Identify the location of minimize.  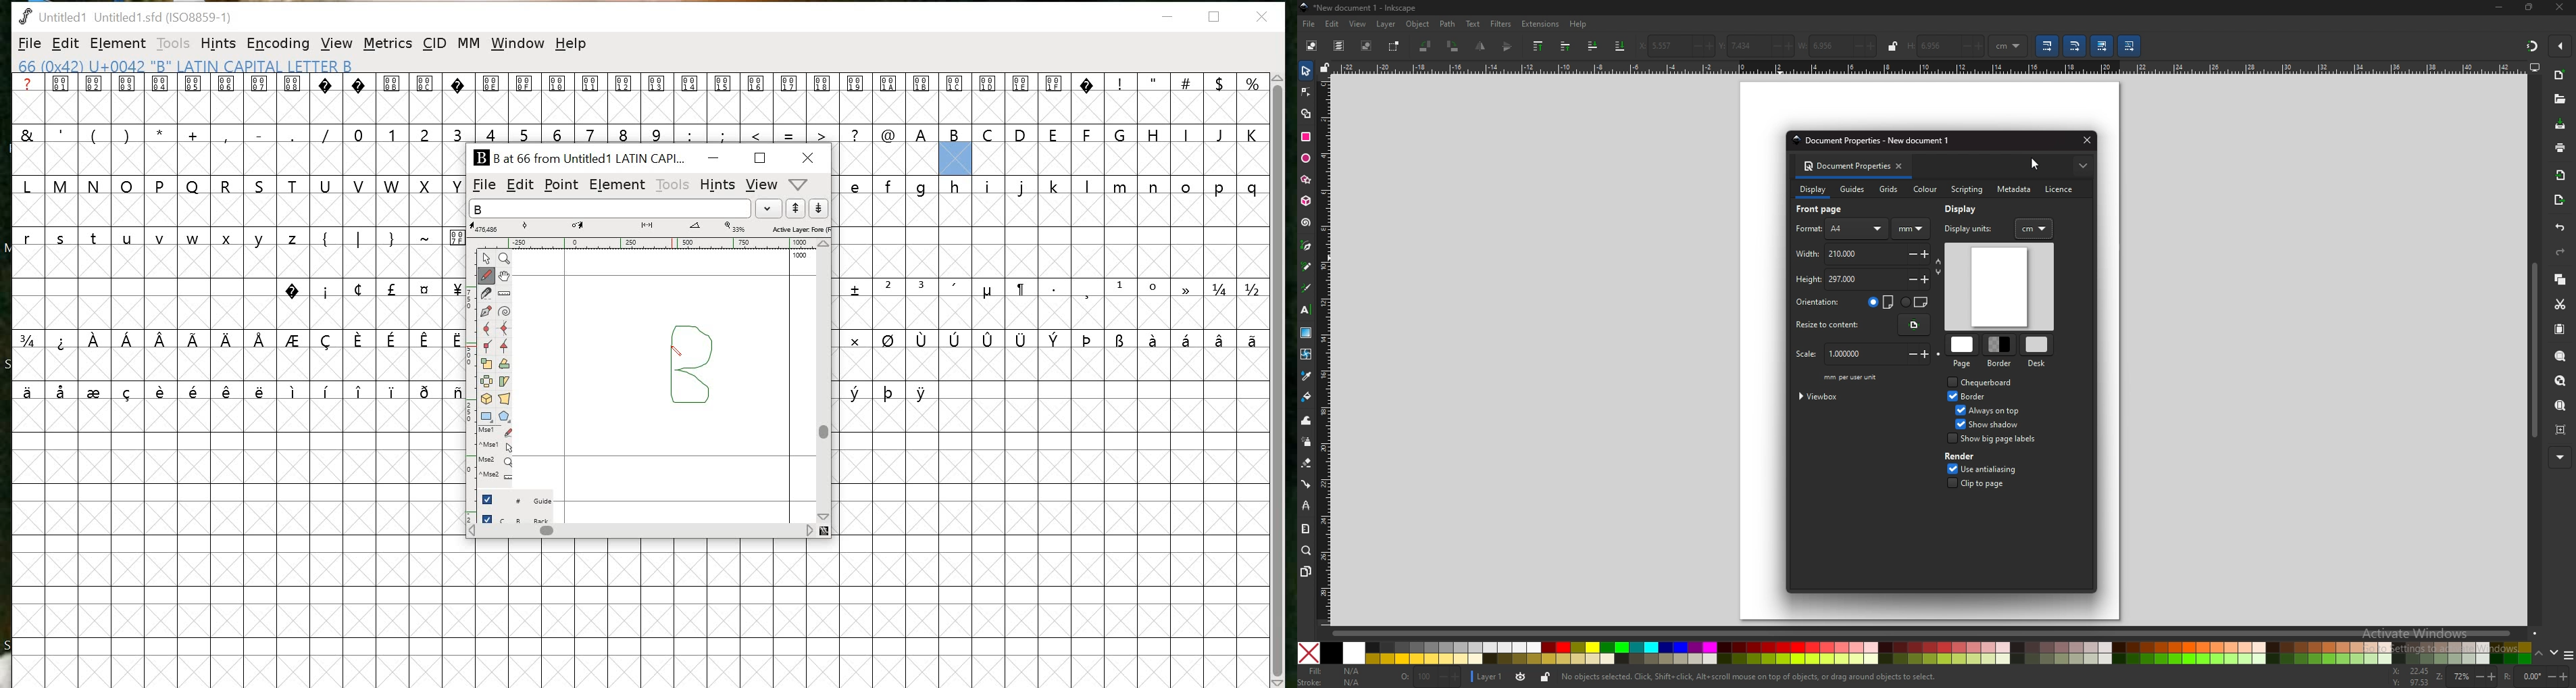
(2499, 7).